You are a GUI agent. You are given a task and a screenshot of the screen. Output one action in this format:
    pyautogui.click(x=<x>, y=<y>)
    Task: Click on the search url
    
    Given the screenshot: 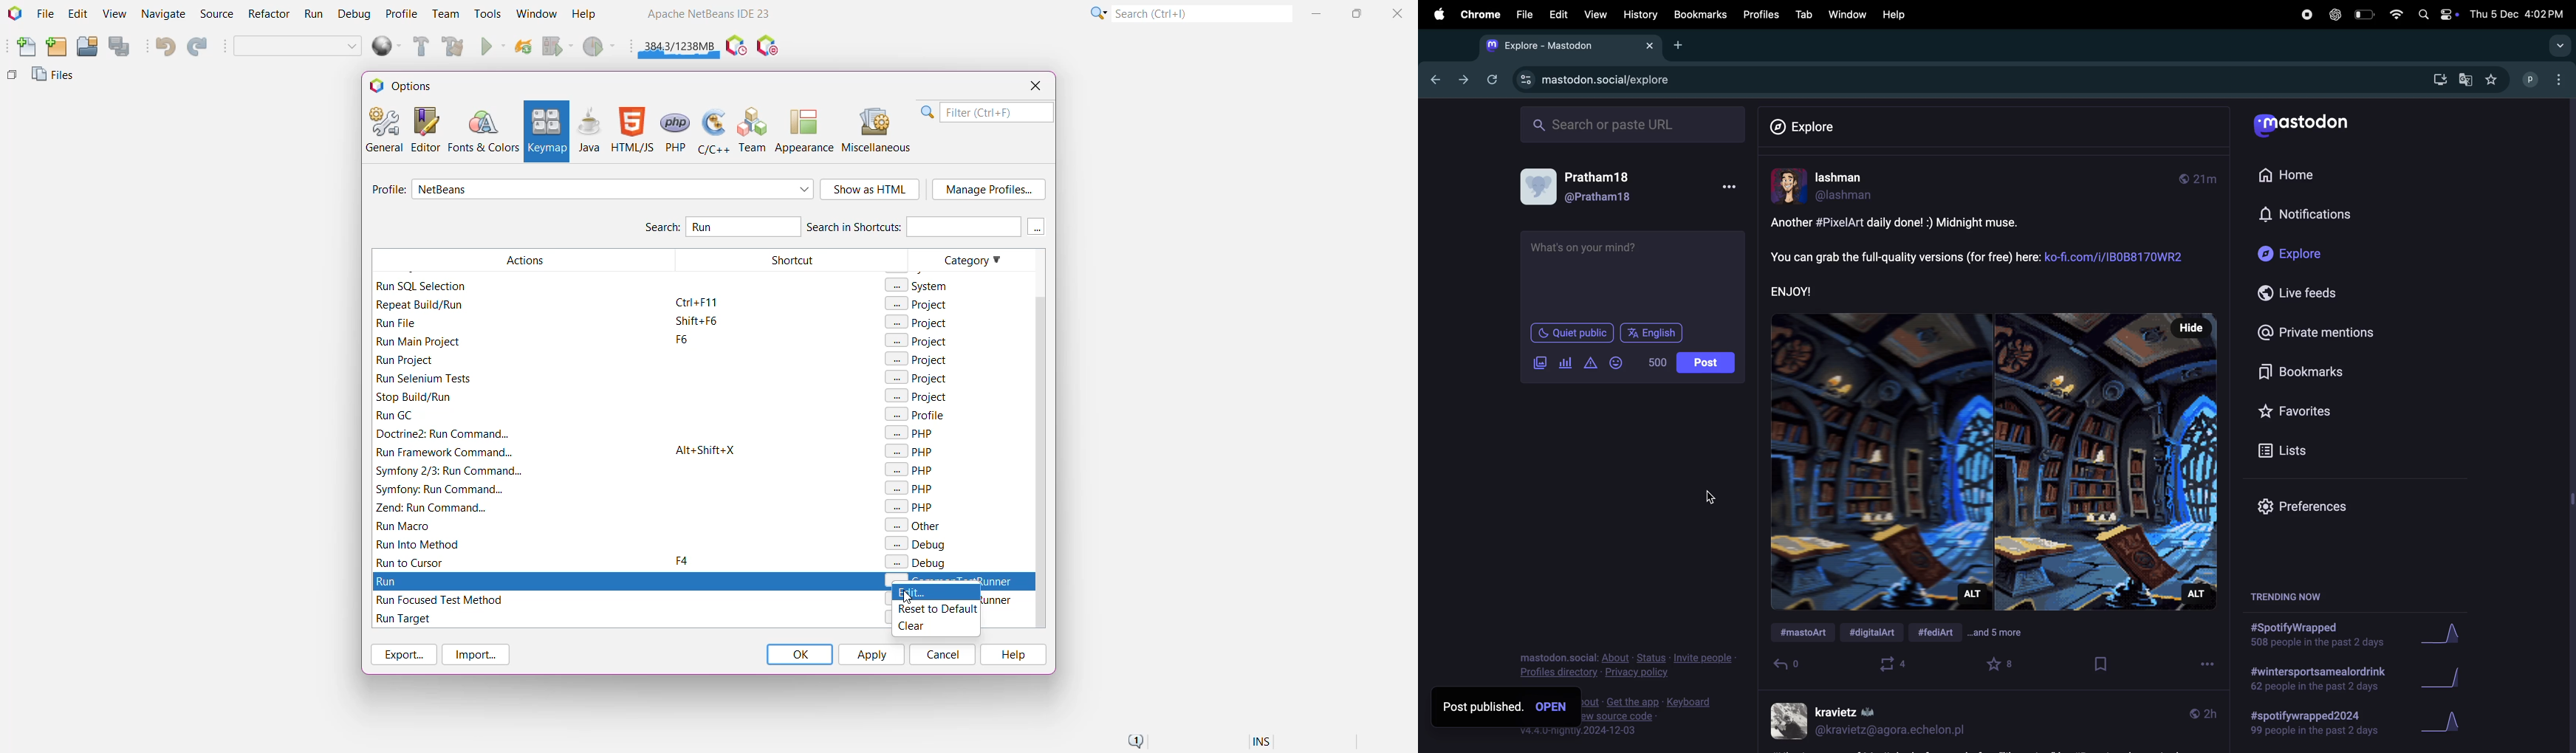 What is the action you would take?
    pyautogui.click(x=1633, y=125)
    